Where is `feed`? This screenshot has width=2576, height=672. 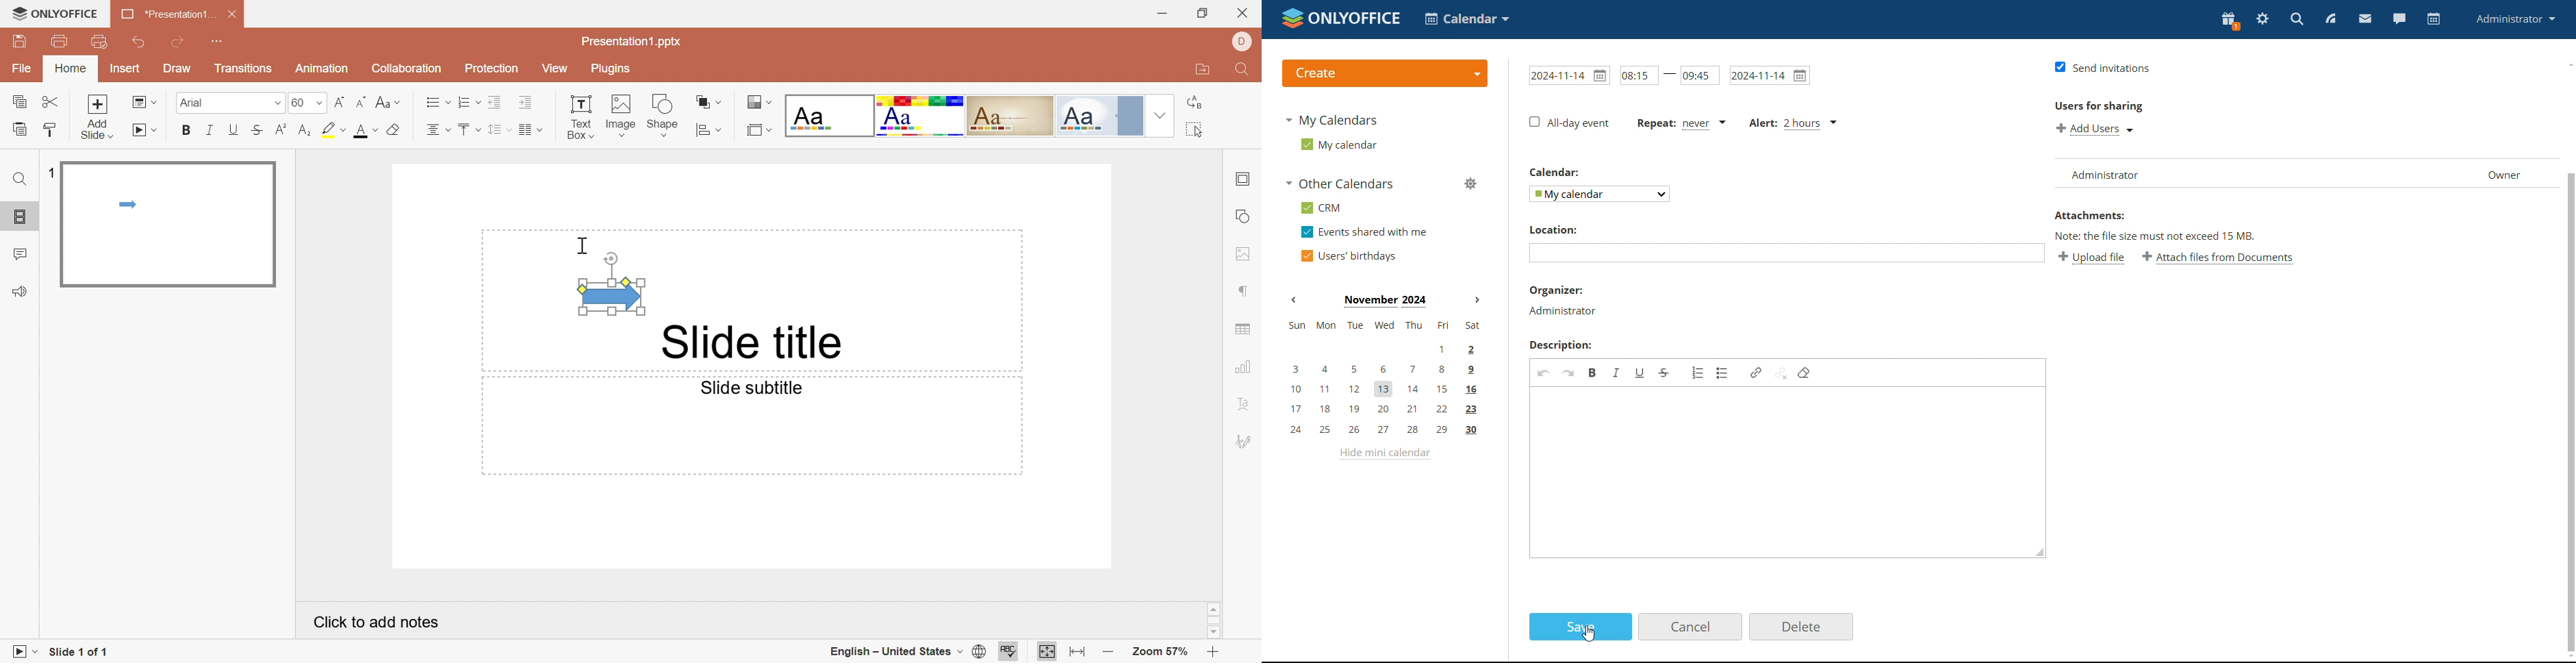
feed is located at coordinates (2331, 21).